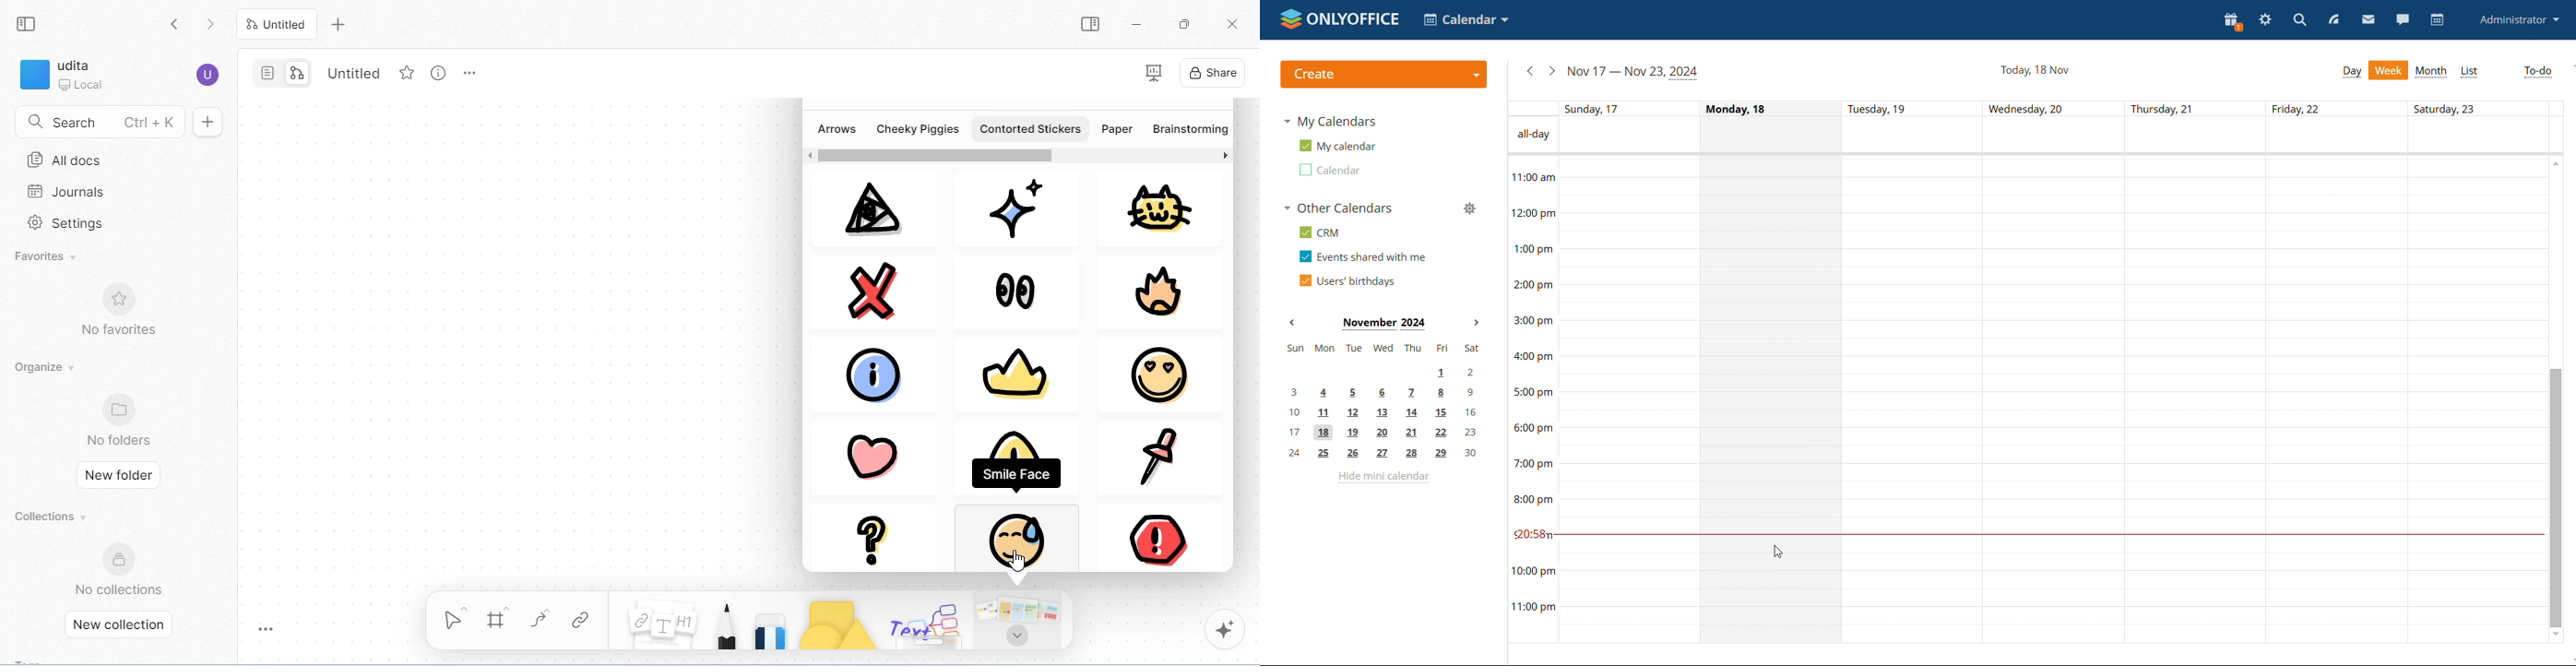 The width and height of the screenshot is (2576, 672). What do you see at coordinates (543, 619) in the screenshot?
I see `curve` at bounding box center [543, 619].